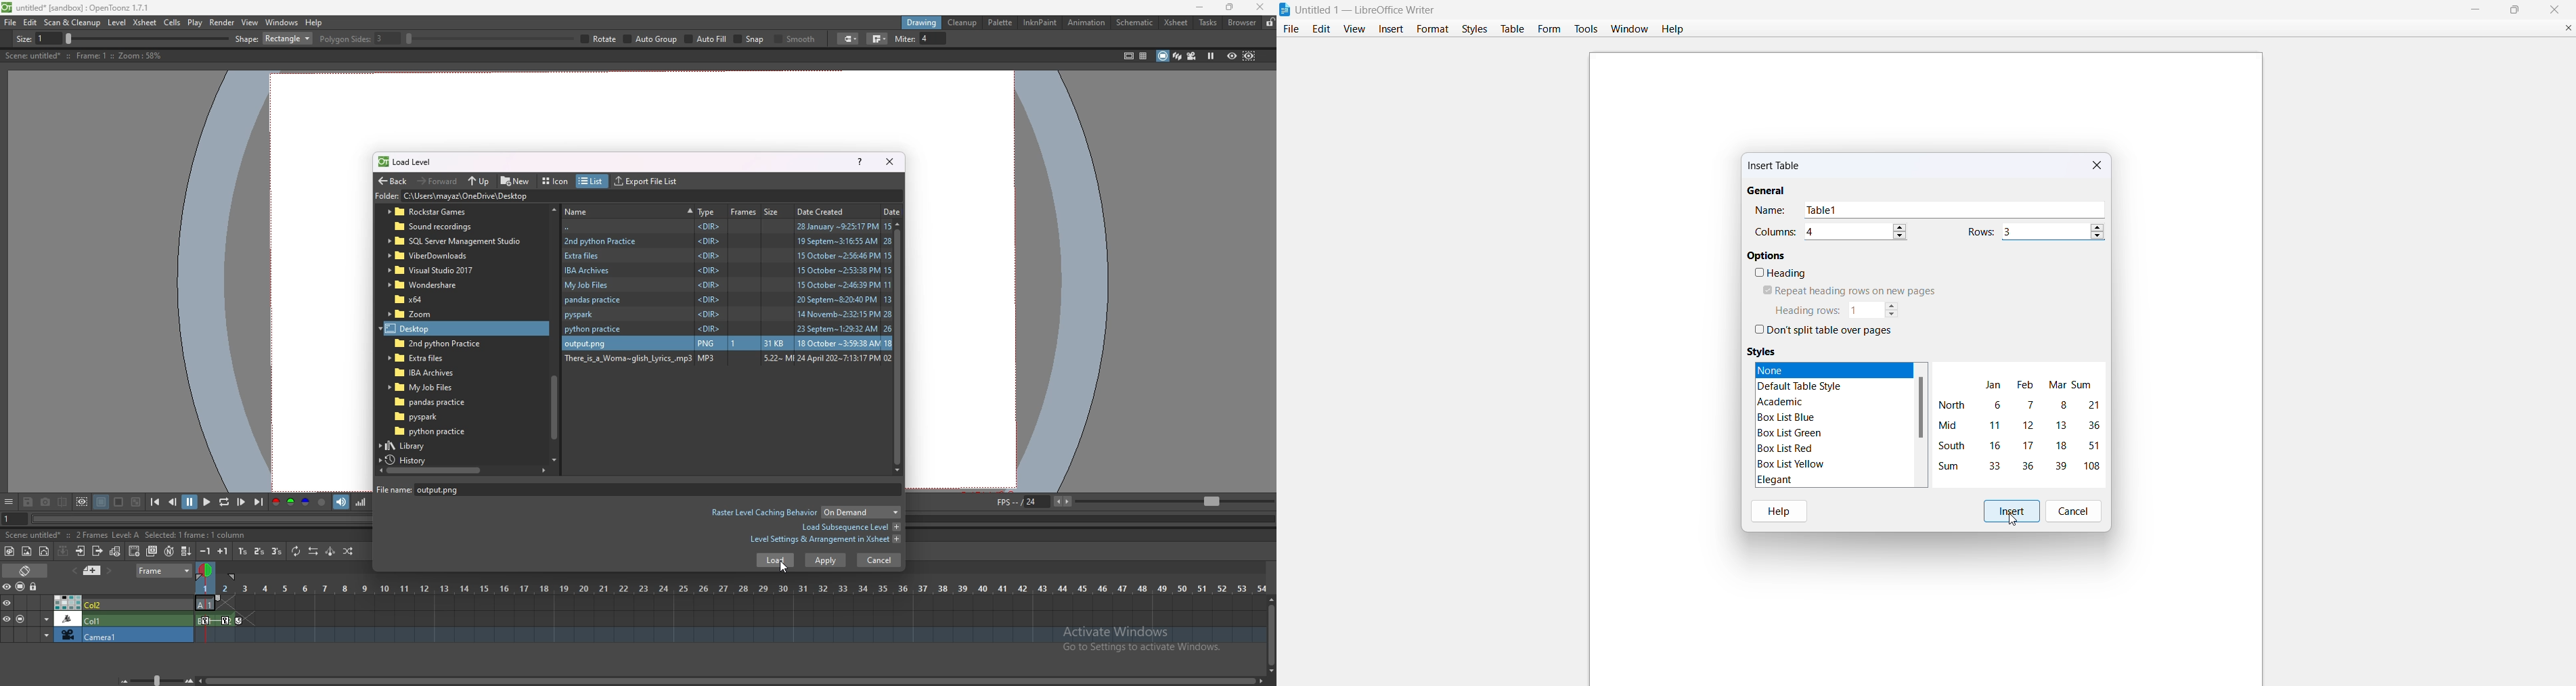 The width and height of the screenshot is (2576, 700). I want to click on box list red, so click(1785, 448).